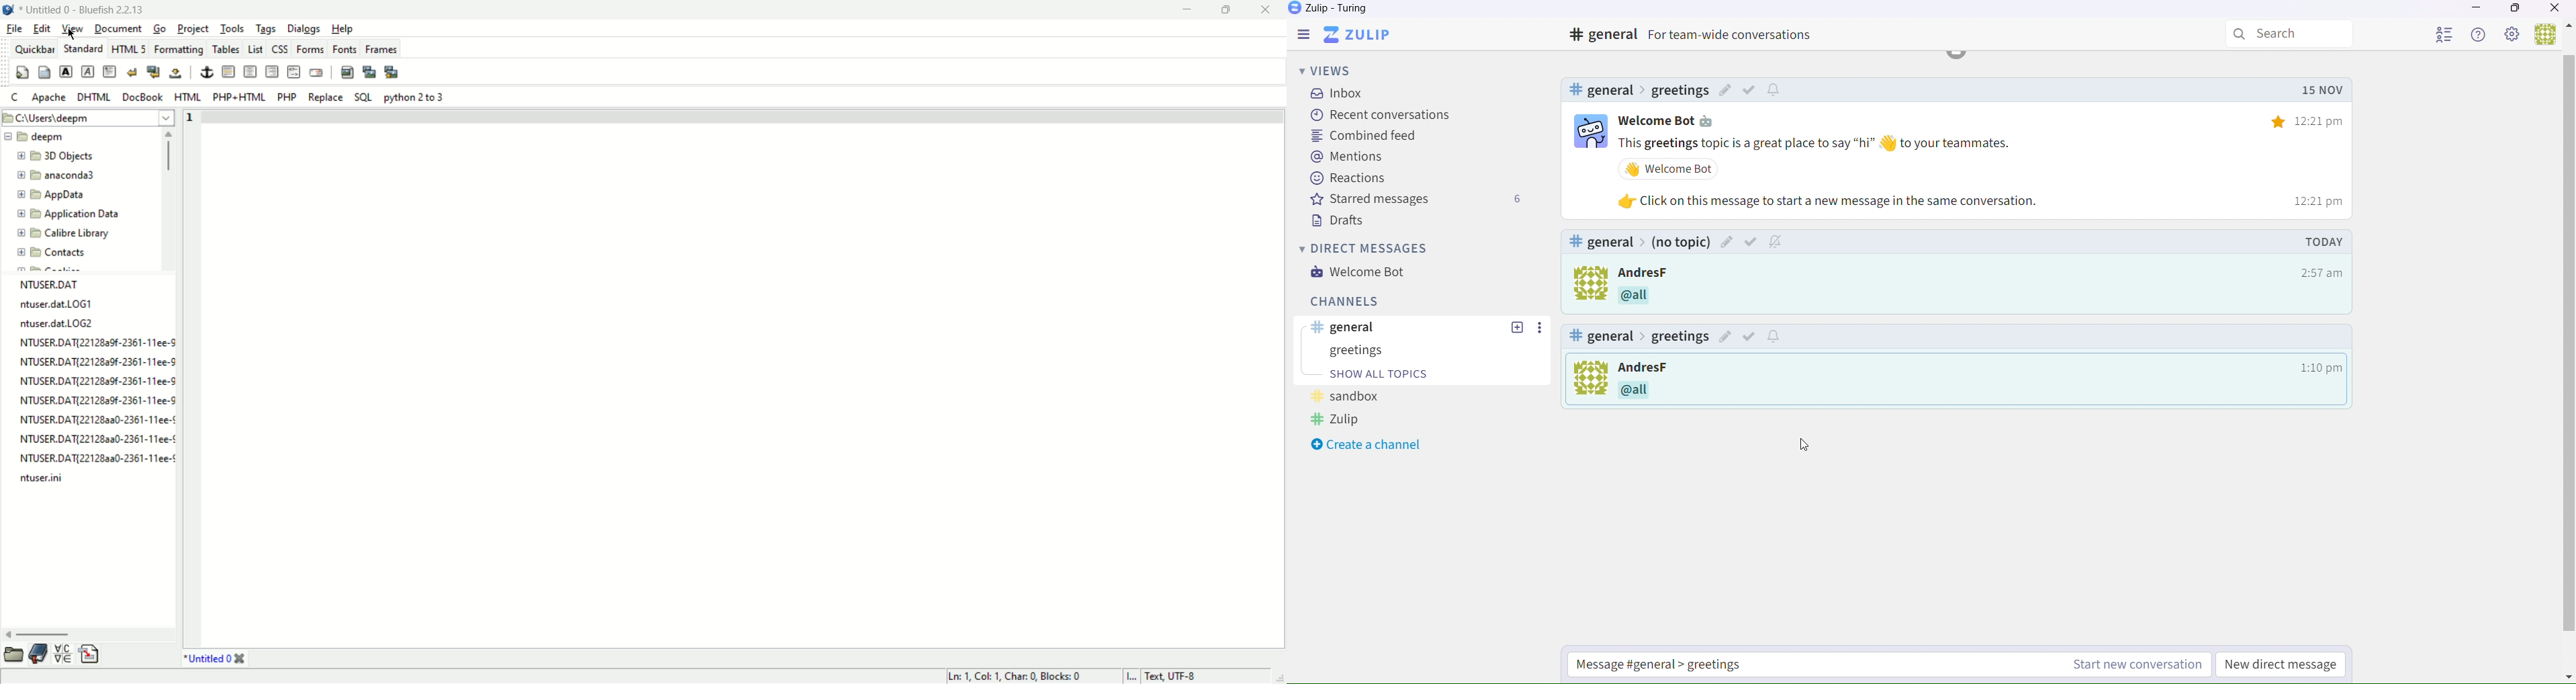  What do you see at coordinates (2323, 242) in the screenshot?
I see `` at bounding box center [2323, 242].